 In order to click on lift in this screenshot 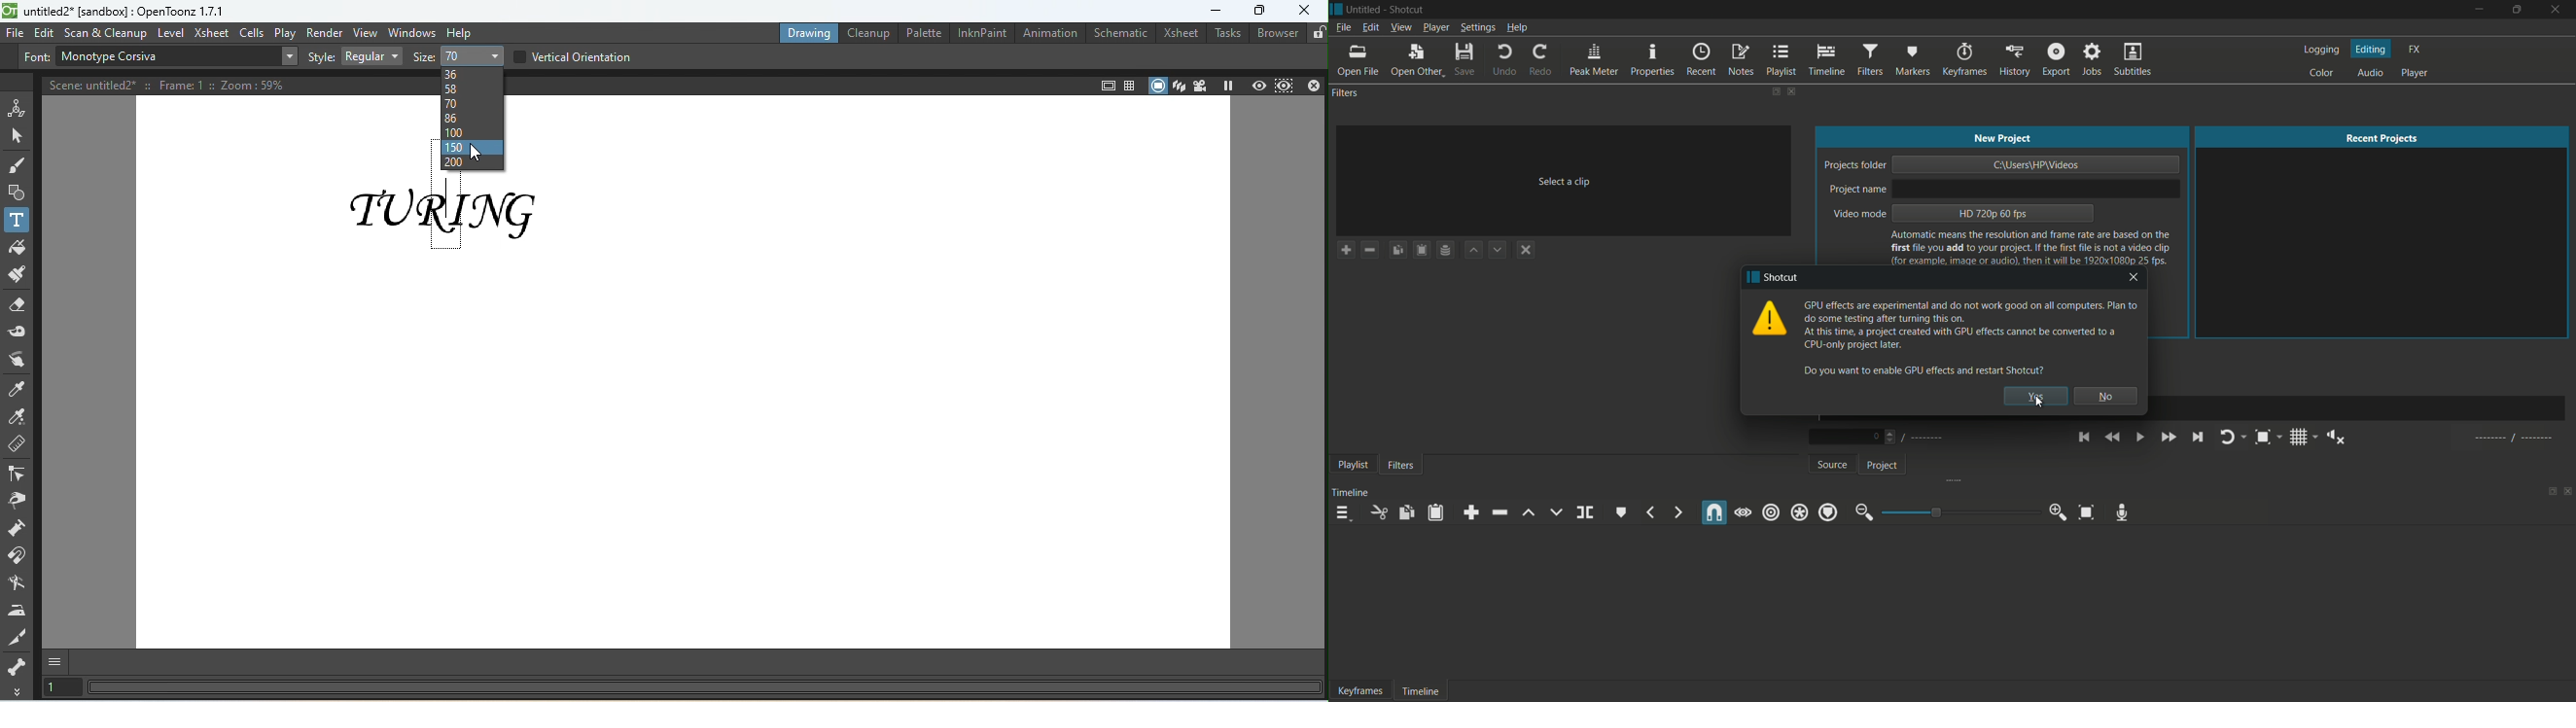, I will do `click(1527, 513)`.